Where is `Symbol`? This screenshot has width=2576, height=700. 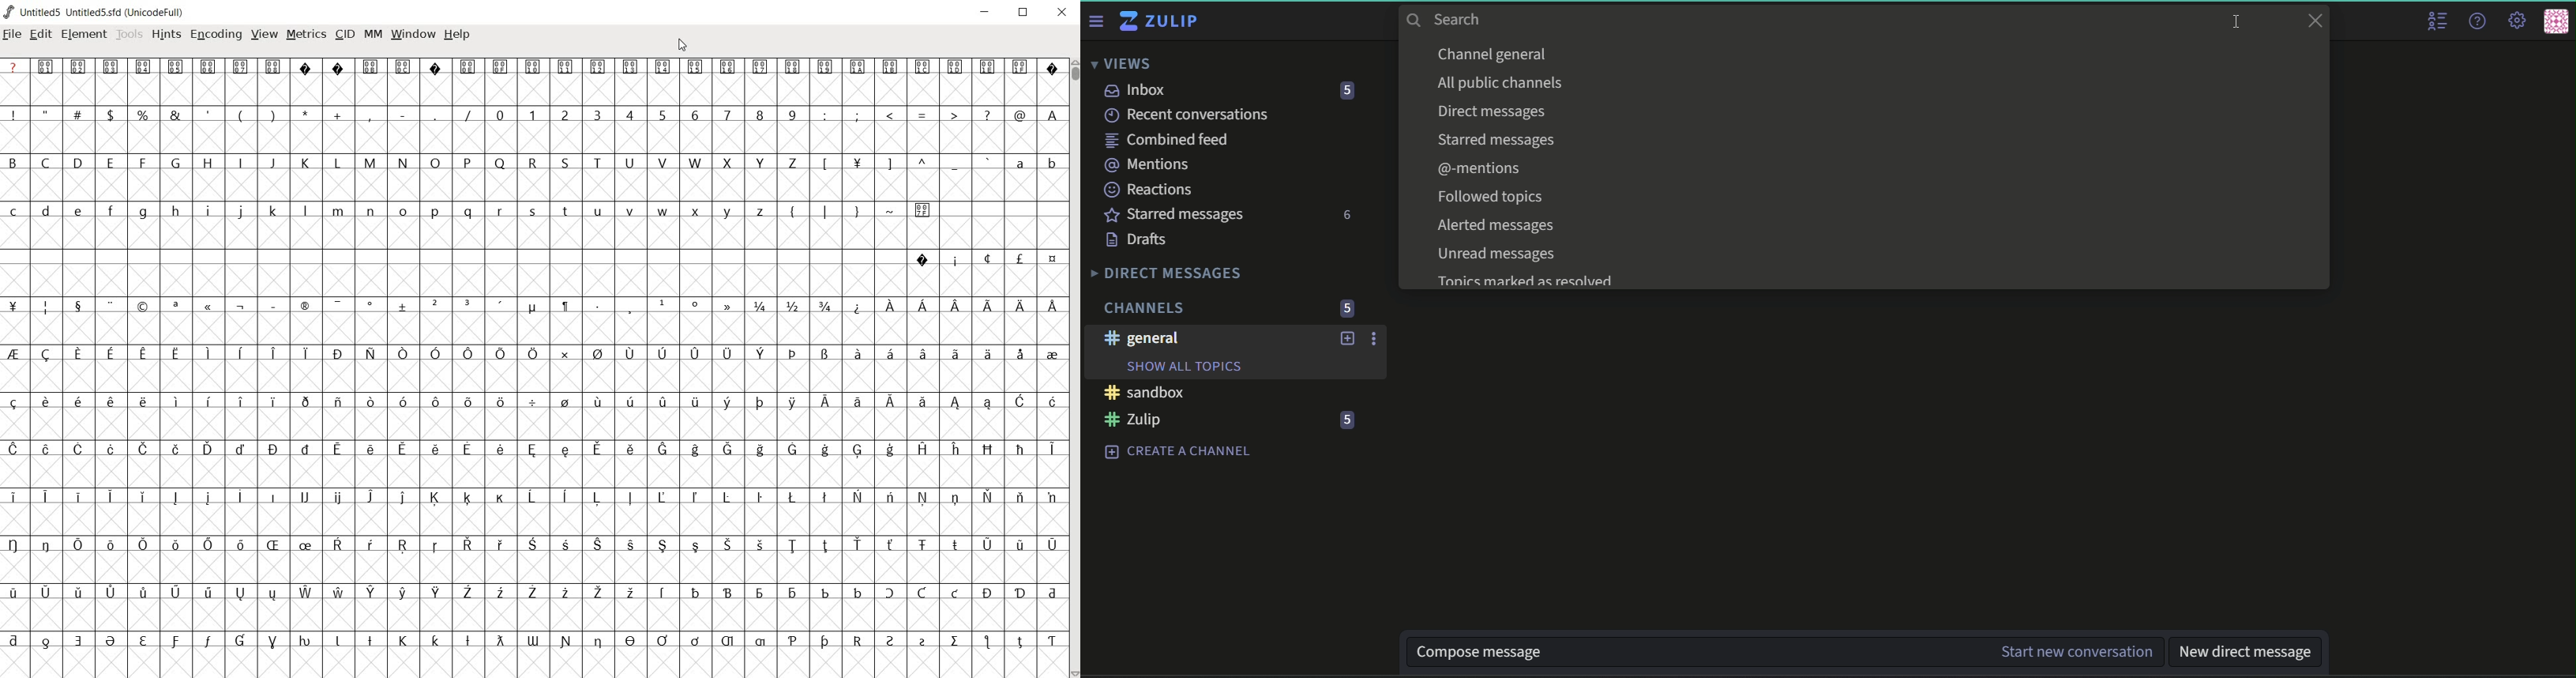 Symbol is located at coordinates (760, 593).